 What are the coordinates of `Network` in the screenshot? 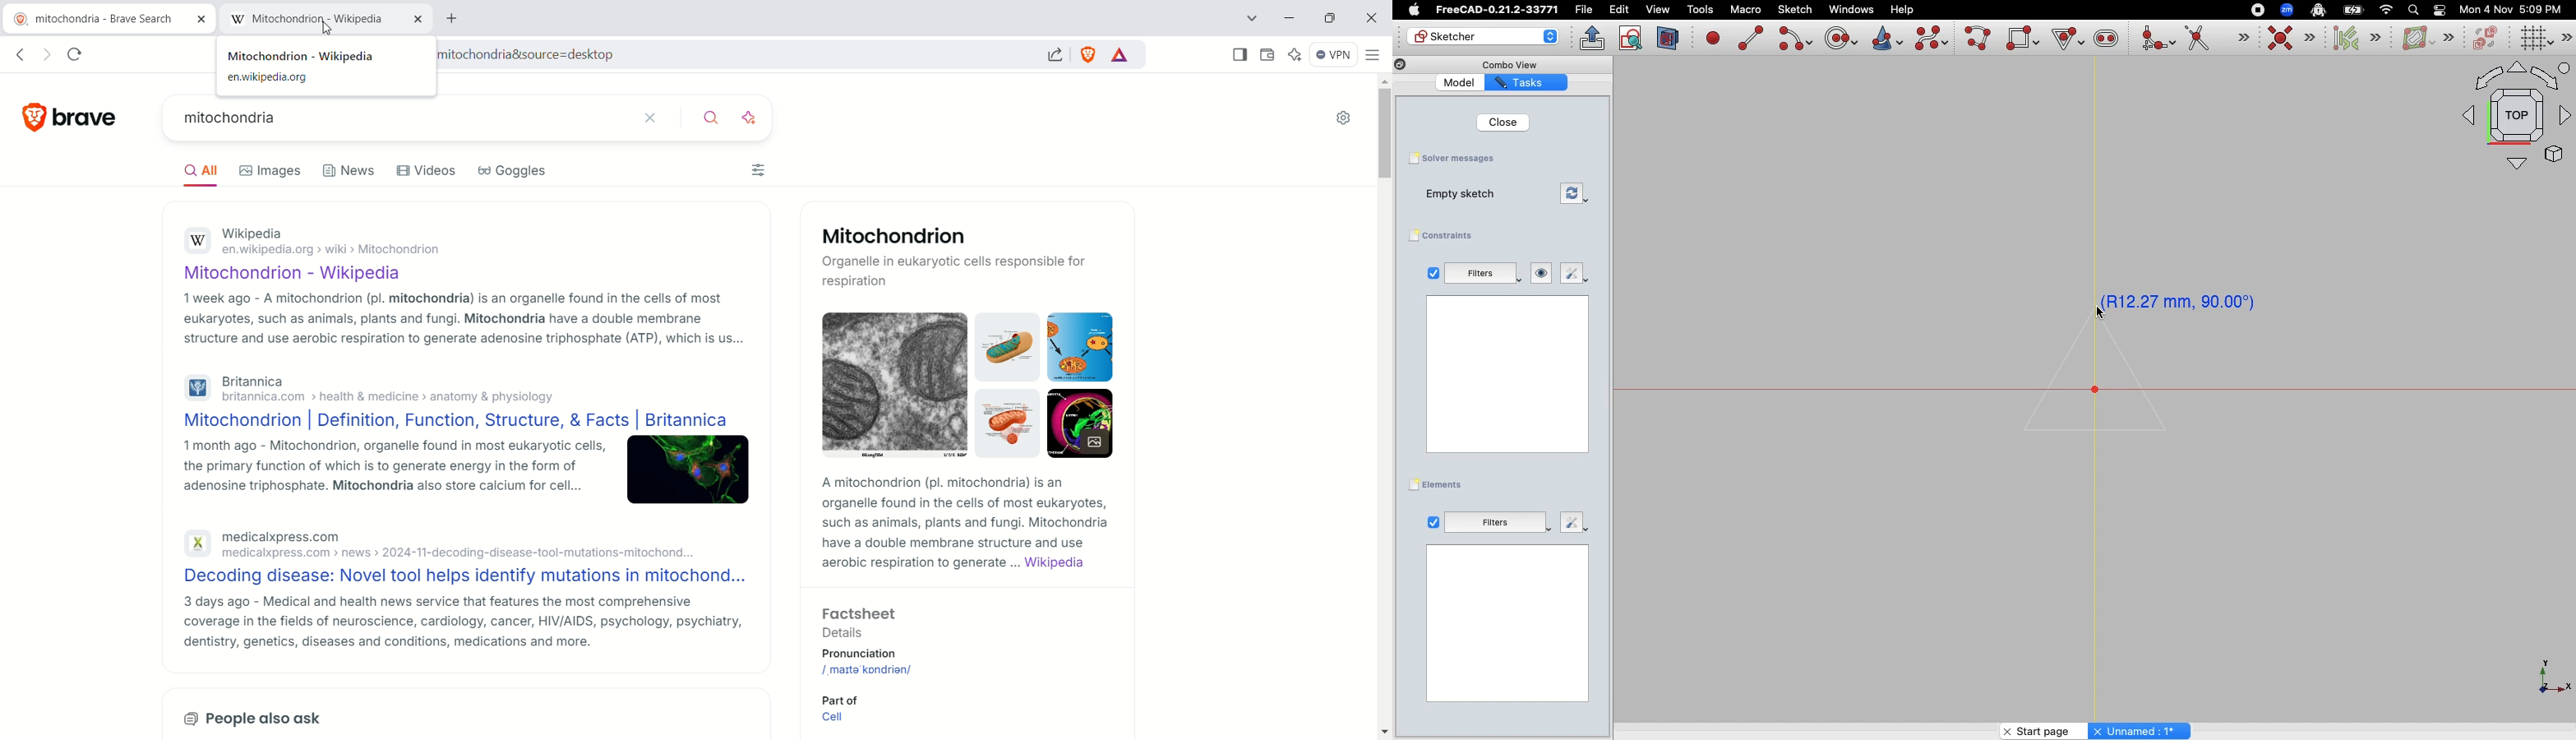 It's located at (2387, 10).